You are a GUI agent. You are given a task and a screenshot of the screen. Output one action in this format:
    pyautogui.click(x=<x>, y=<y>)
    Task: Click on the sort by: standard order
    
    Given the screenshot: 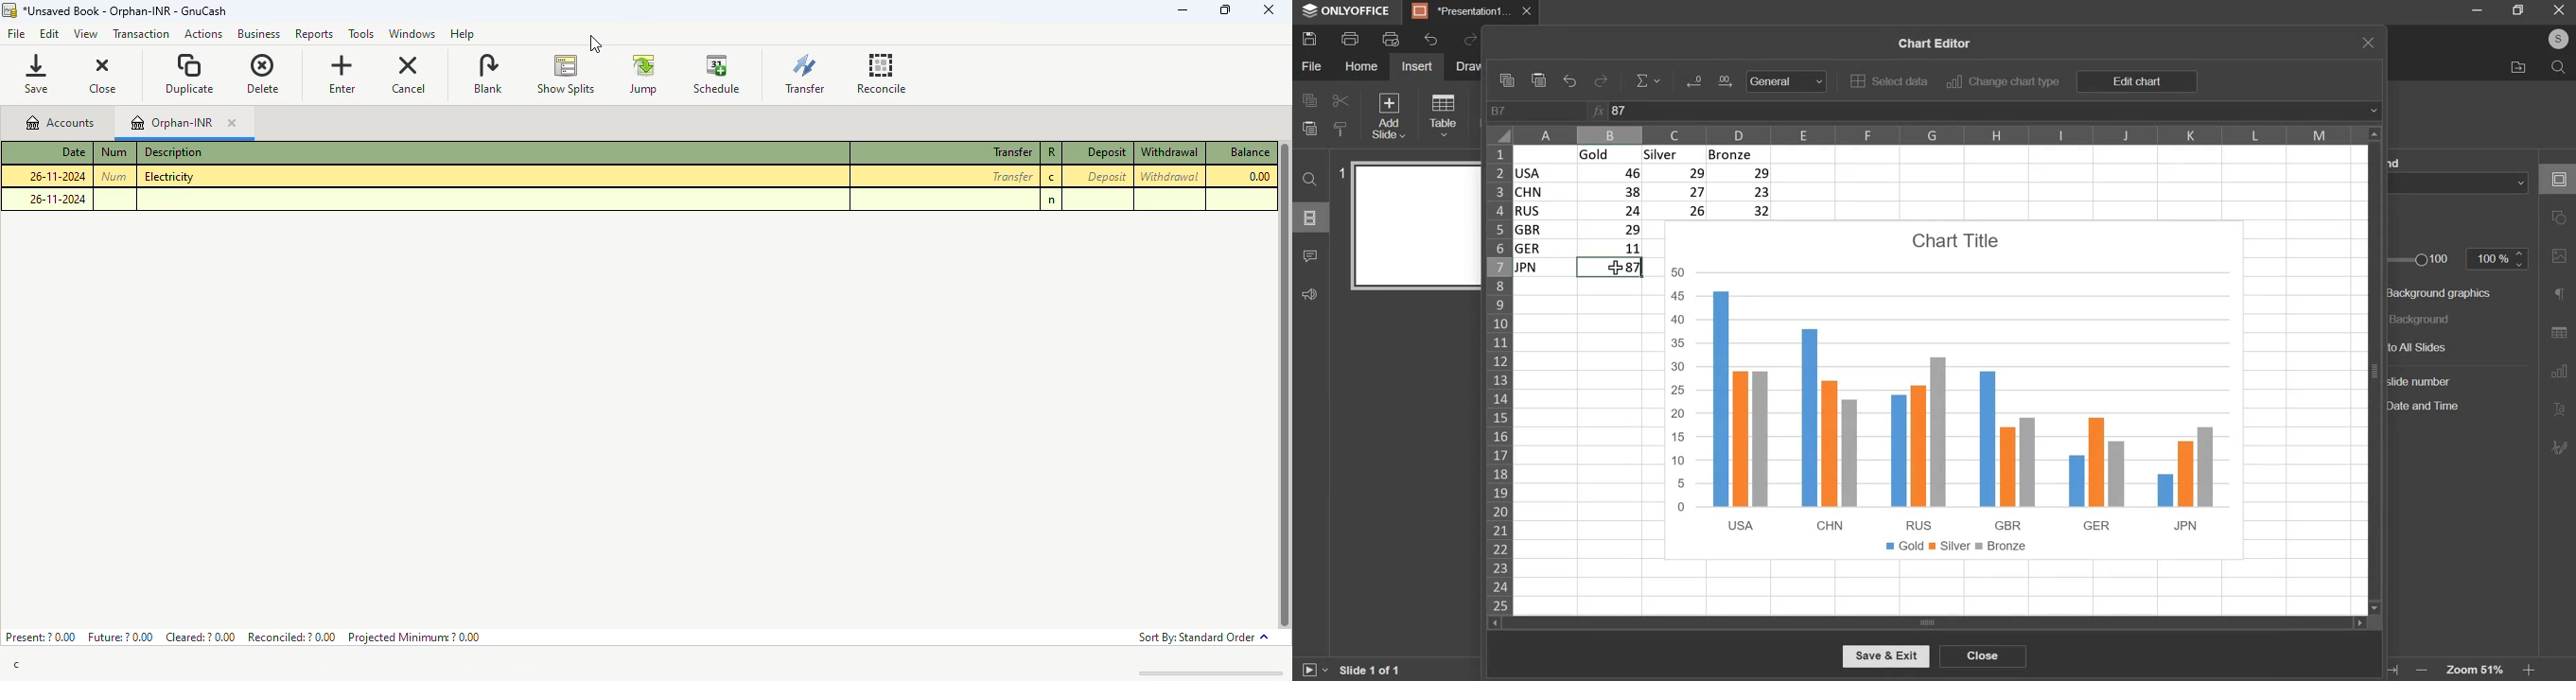 What is the action you would take?
    pyautogui.click(x=1202, y=638)
    